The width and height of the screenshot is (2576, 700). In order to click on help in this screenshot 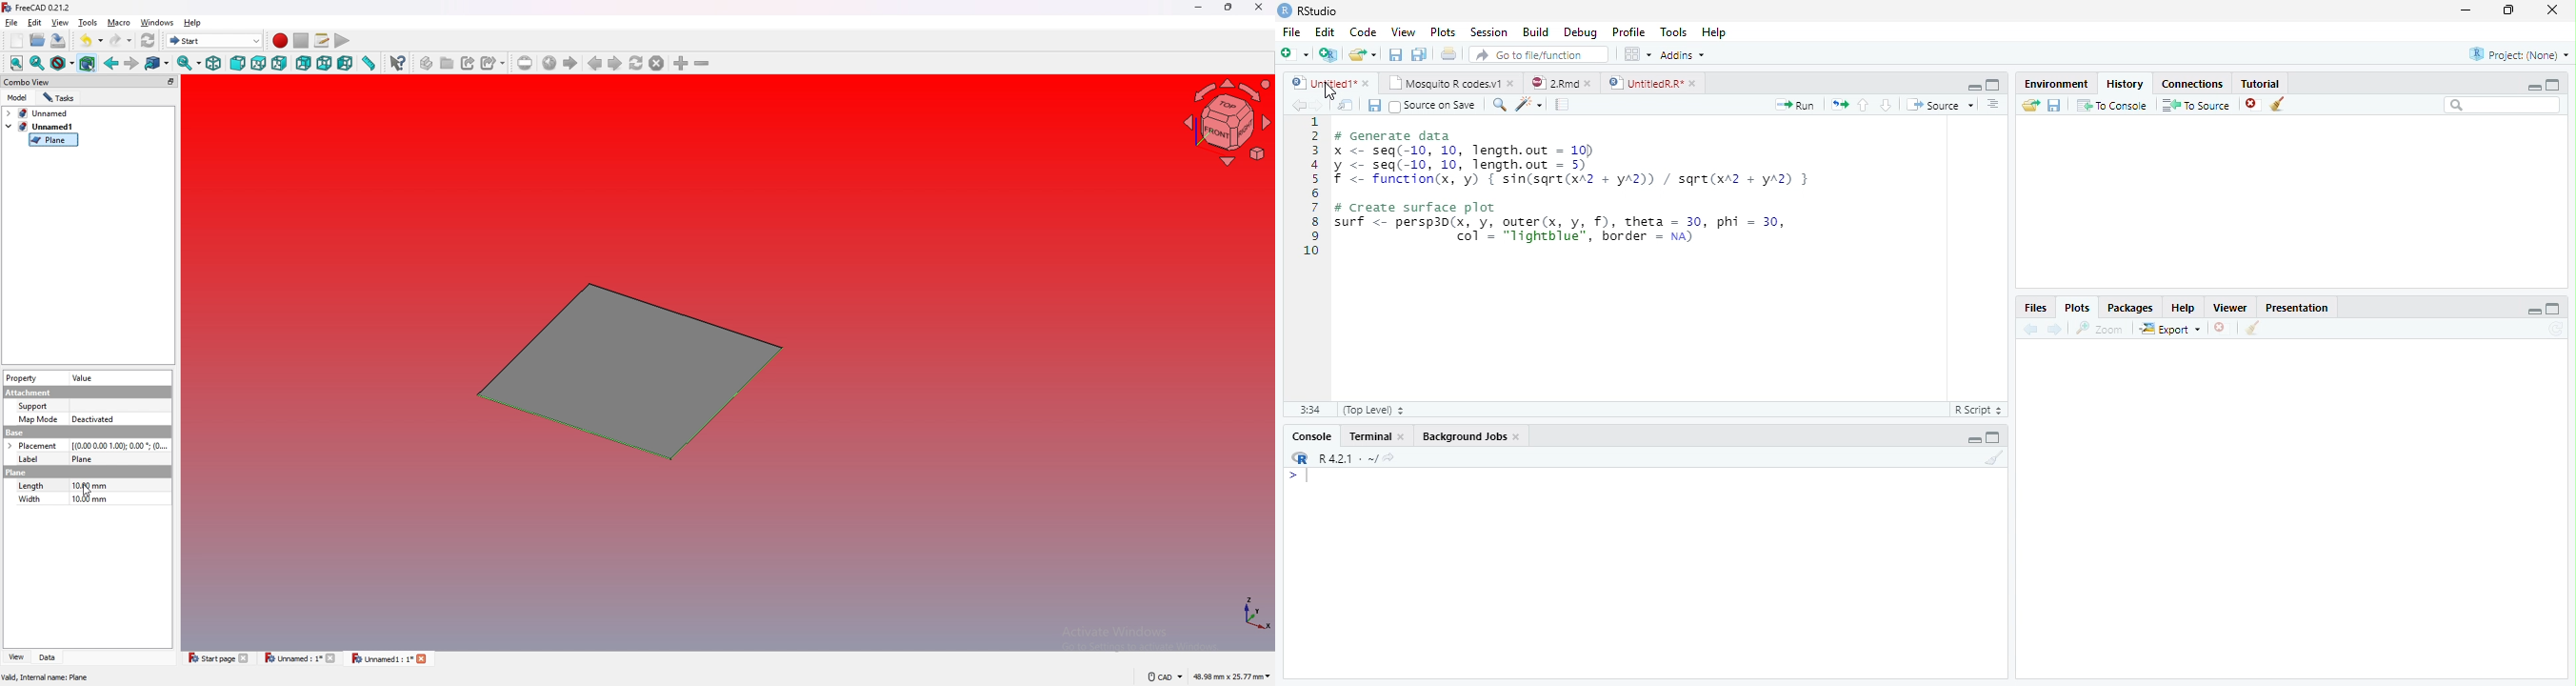, I will do `click(193, 23)`.